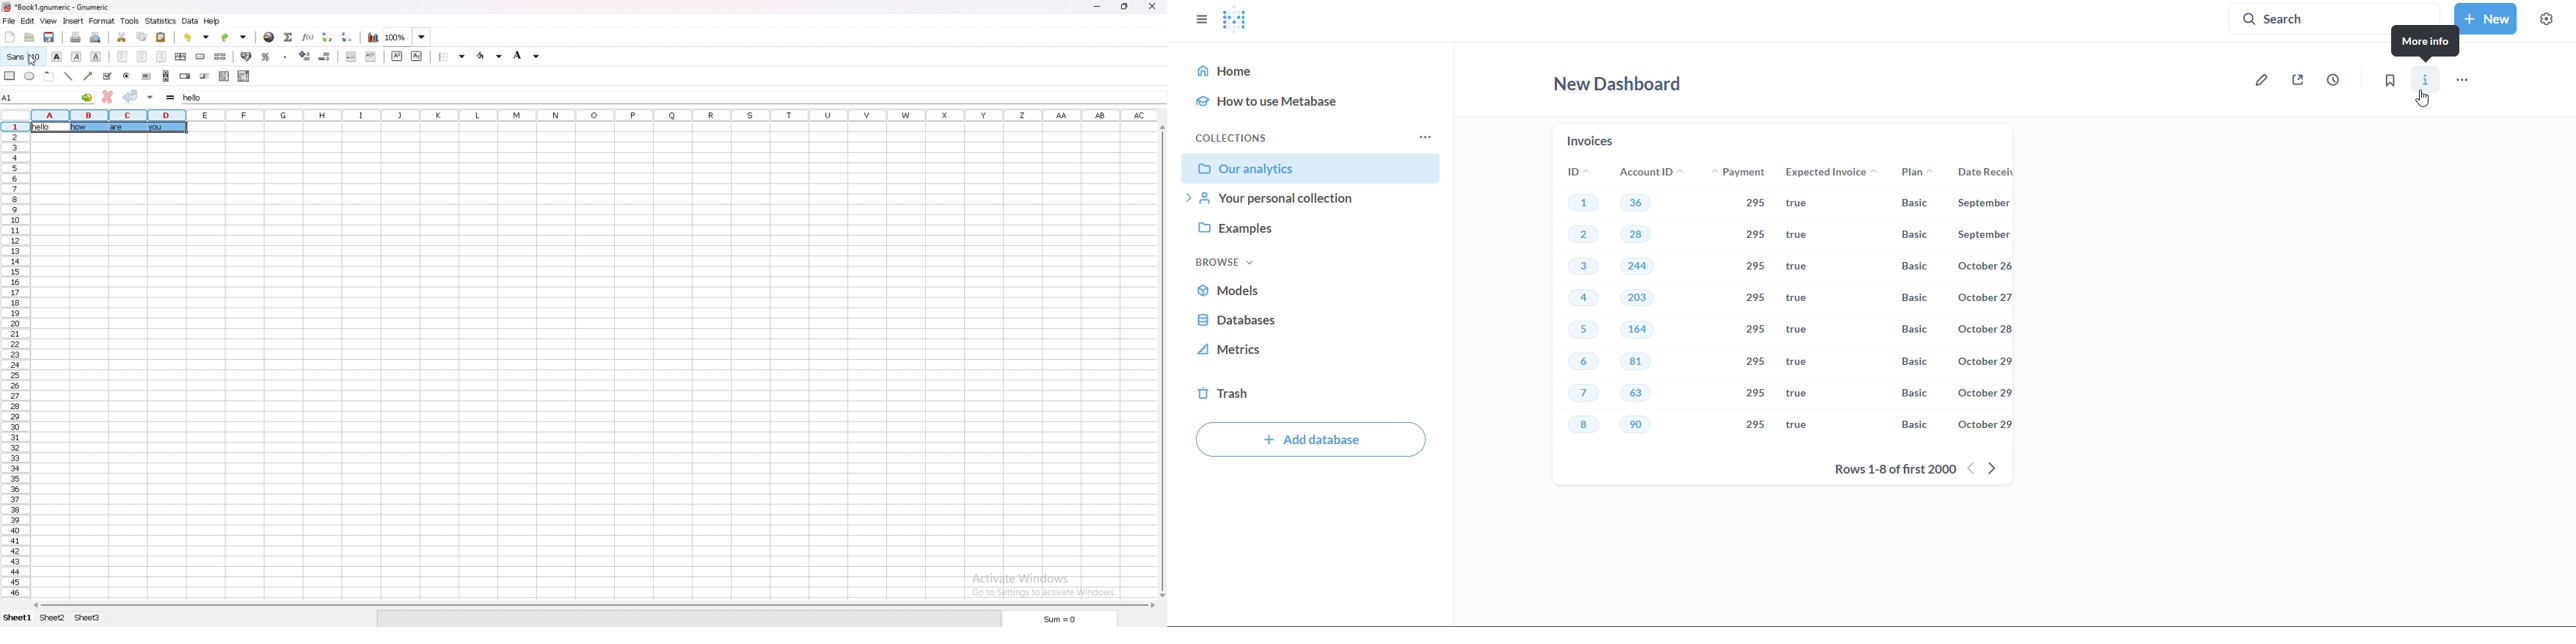 The height and width of the screenshot is (644, 2576). I want to click on radio button, so click(126, 76).